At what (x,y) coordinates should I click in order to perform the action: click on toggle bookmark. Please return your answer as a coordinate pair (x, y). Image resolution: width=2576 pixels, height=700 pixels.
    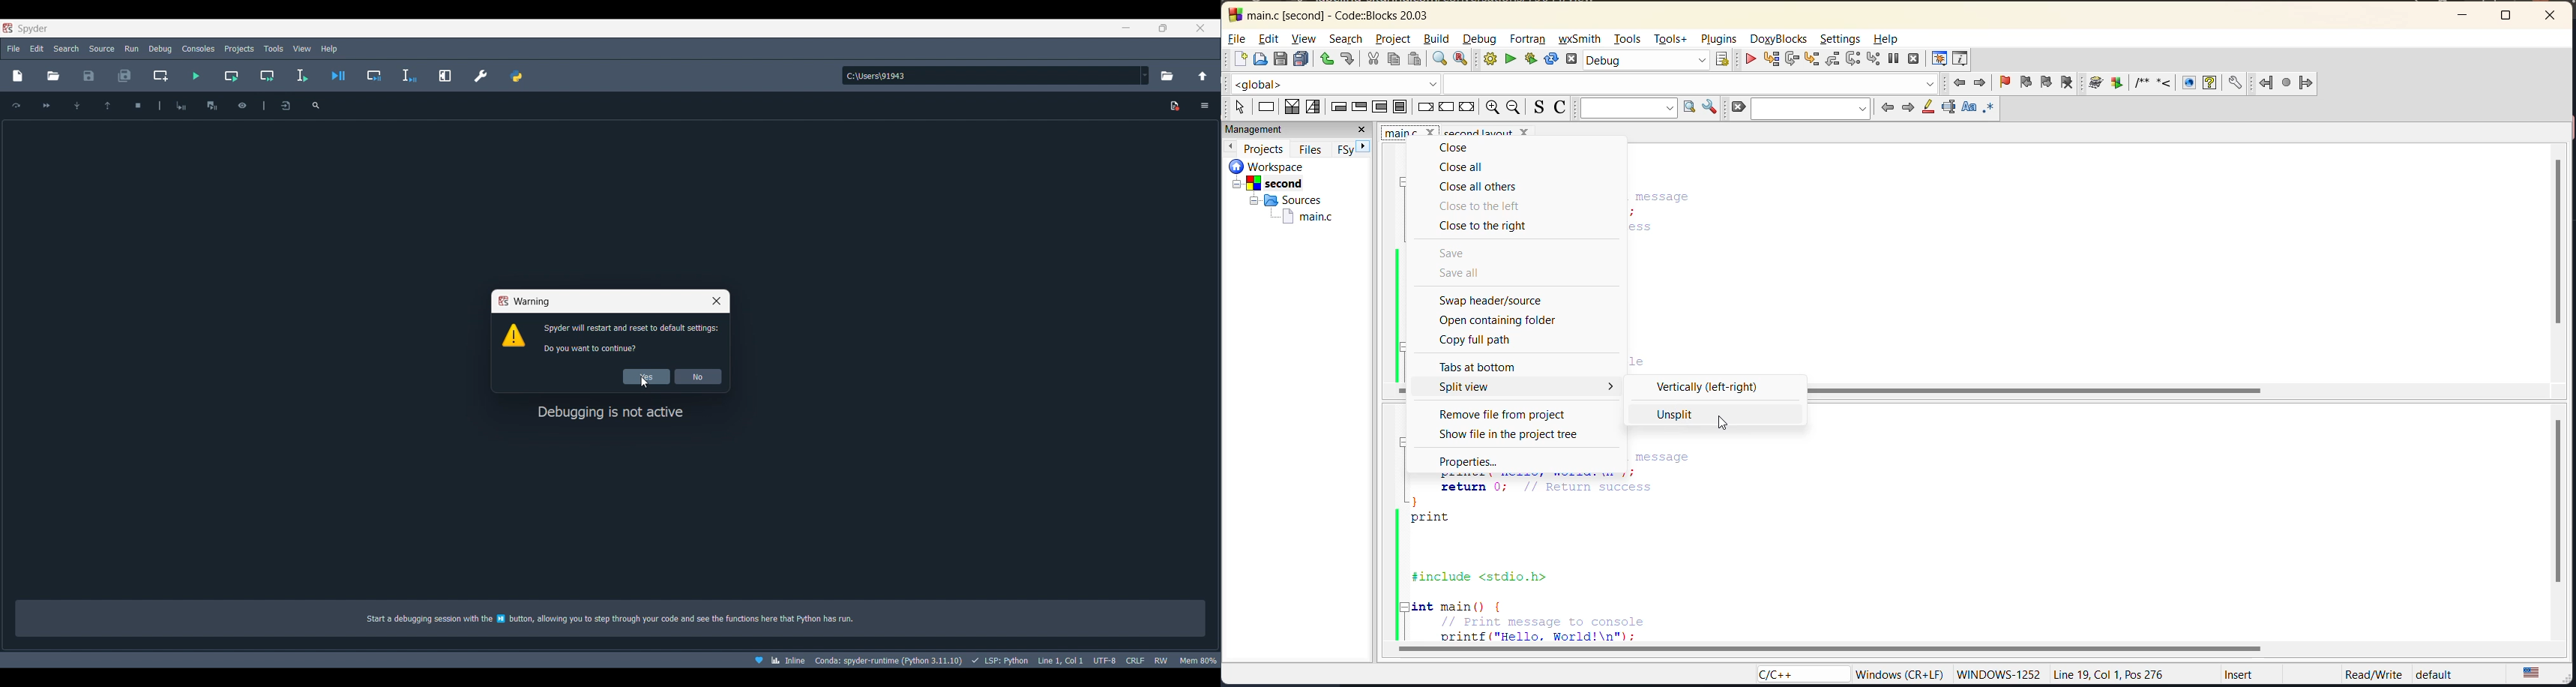
    Looking at the image, I should click on (2008, 82).